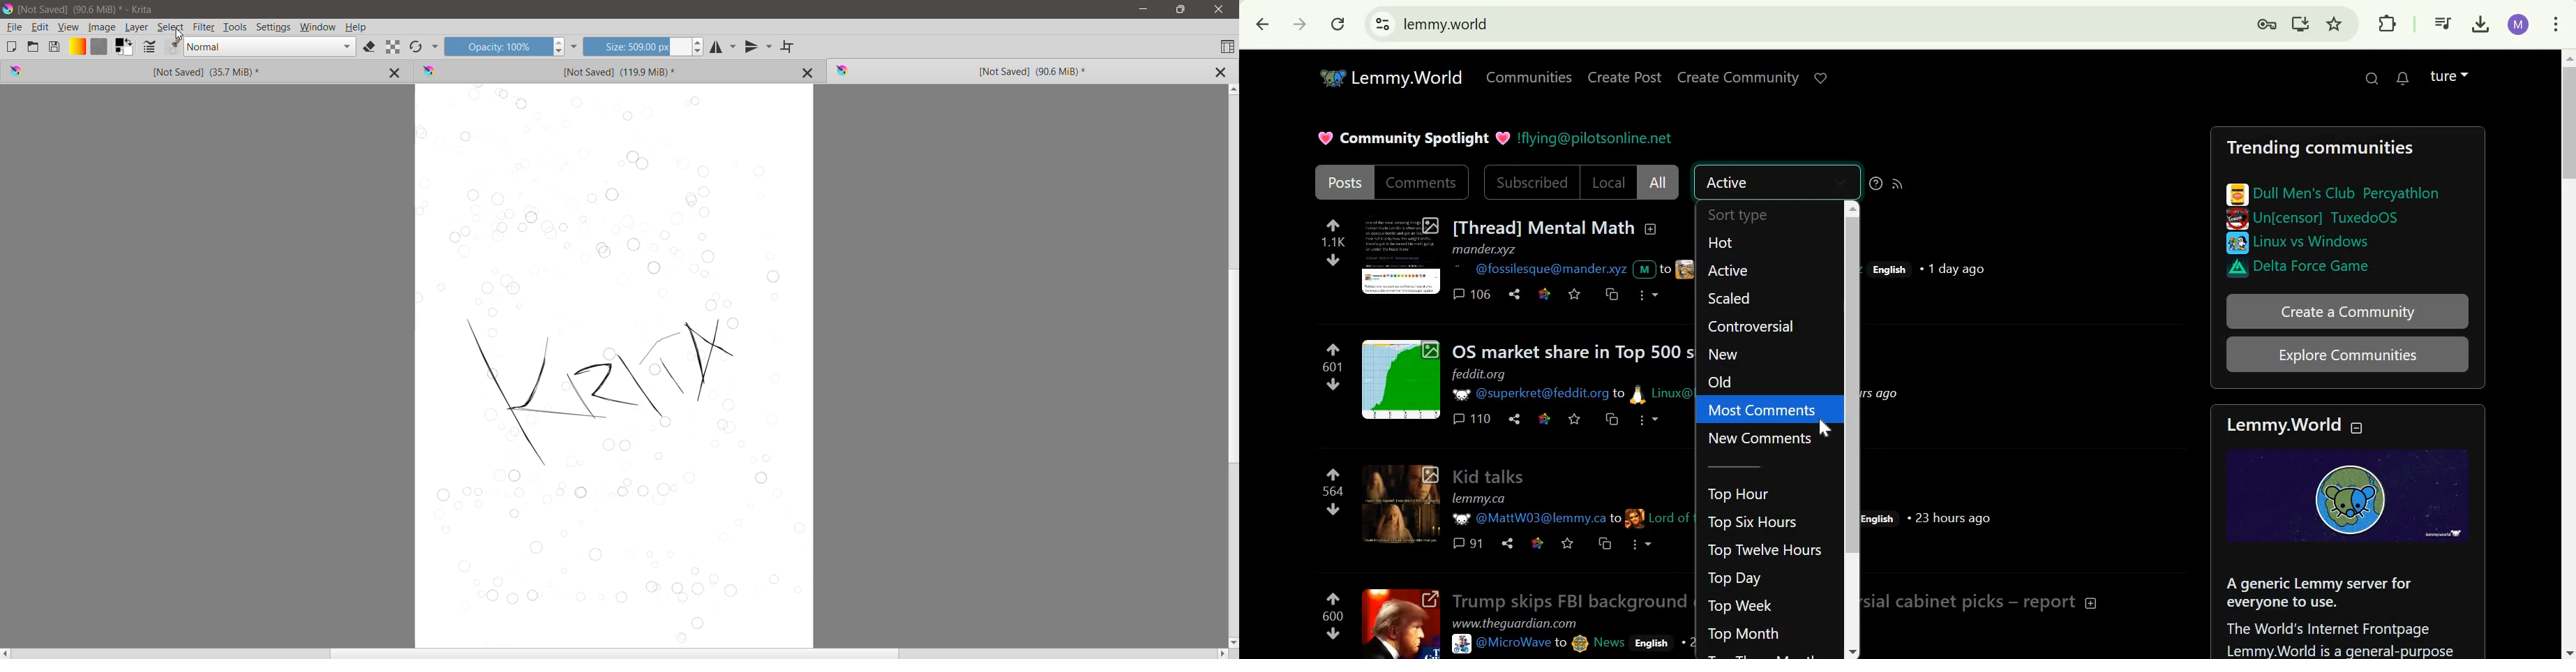 The image size is (2576, 672). What do you see at coordinates (1489, 475) in the screenshot?
I see `Kid talks` at bounding box center [1489, 475].